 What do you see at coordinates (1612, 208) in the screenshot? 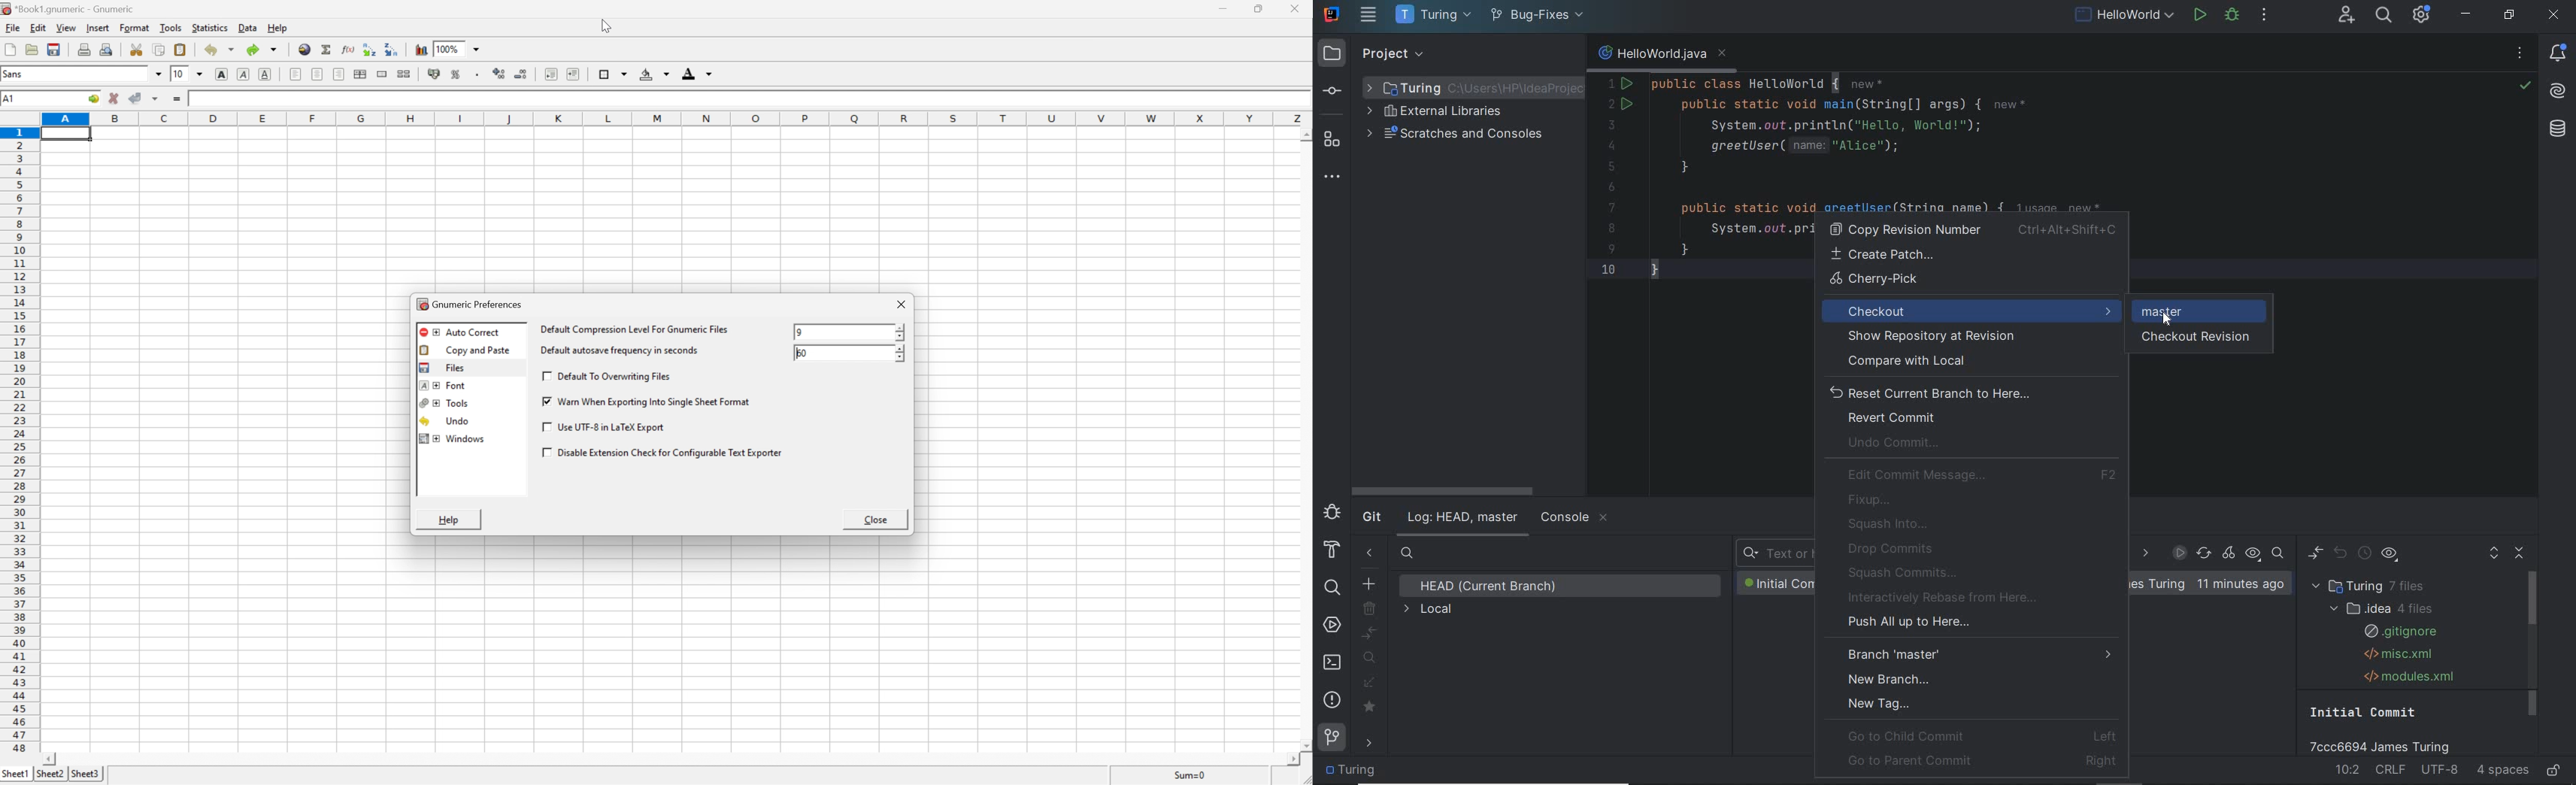
I see `7` at bounding box center [1612, 208].